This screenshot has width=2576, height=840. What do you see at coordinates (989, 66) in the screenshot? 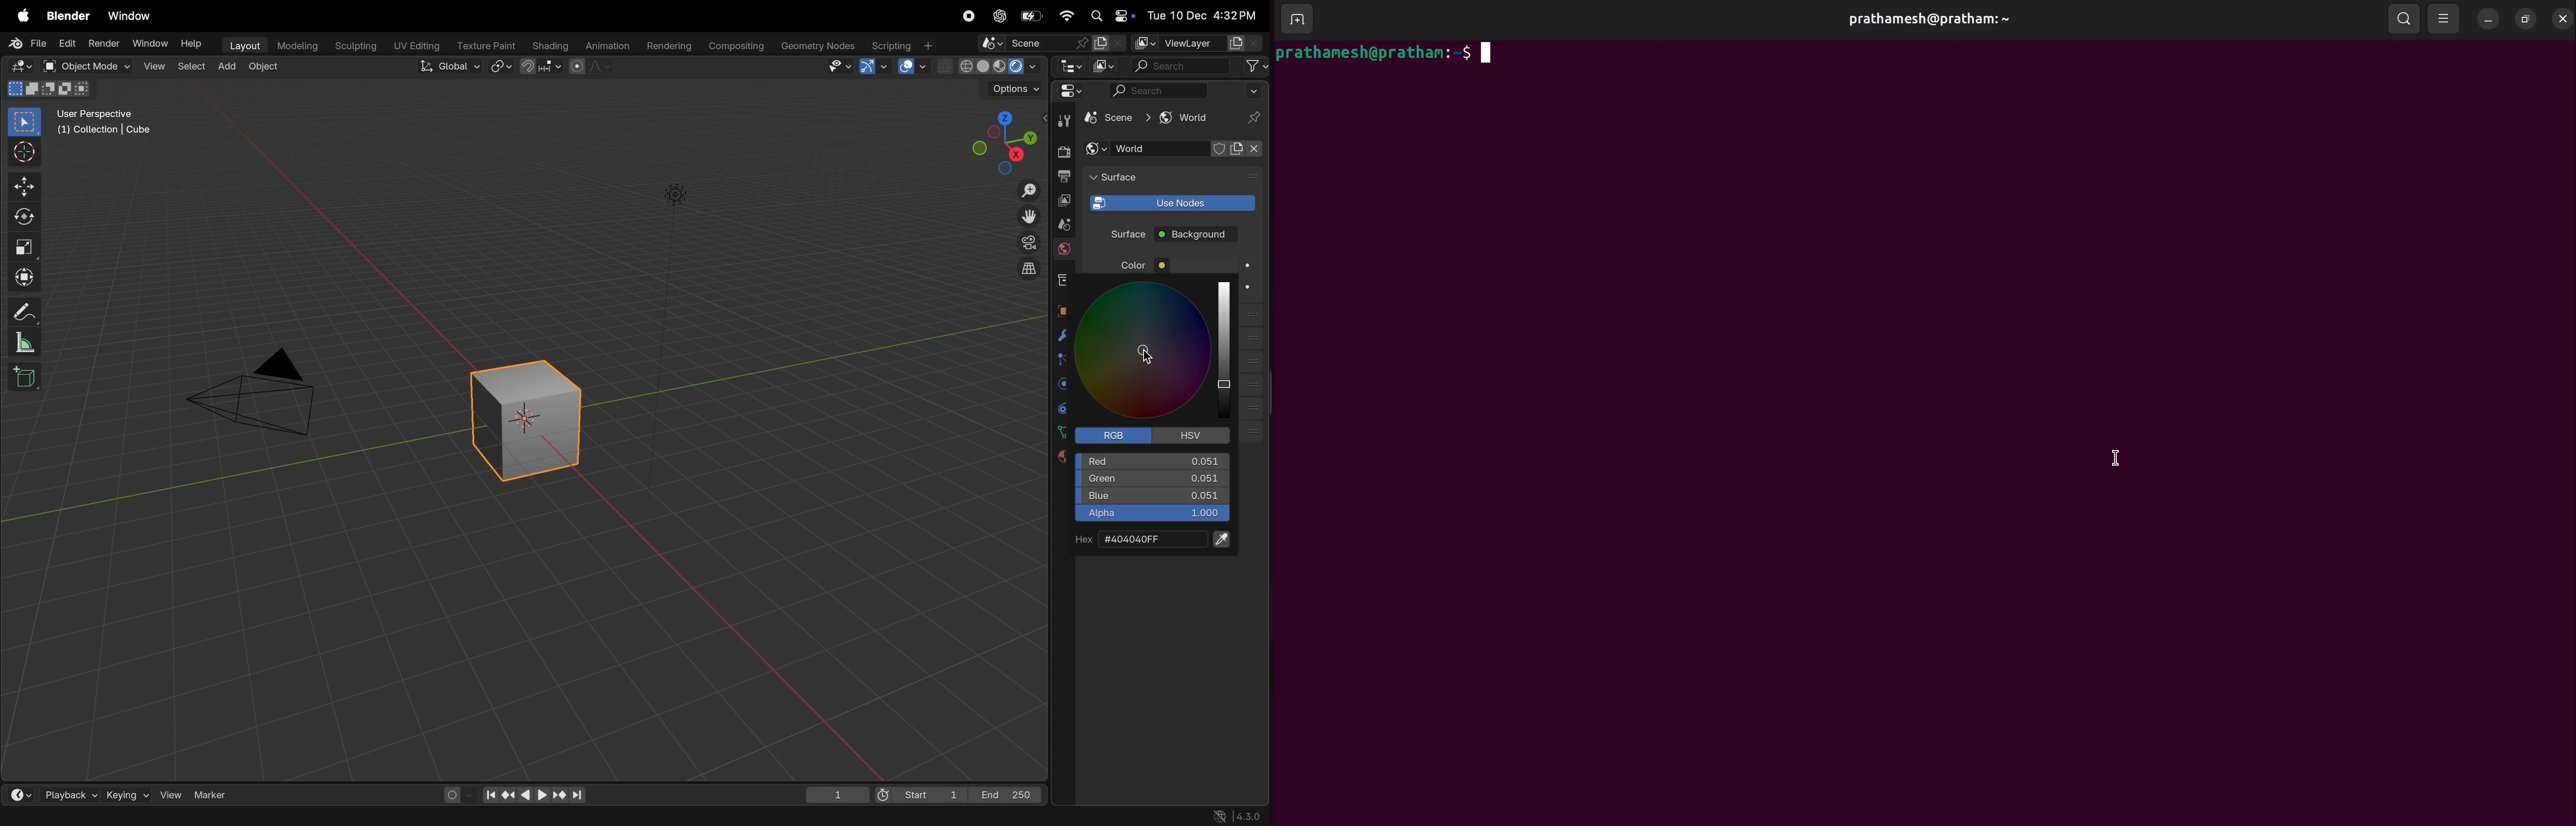
I see `view port shading` at bounding box center [989, 66].